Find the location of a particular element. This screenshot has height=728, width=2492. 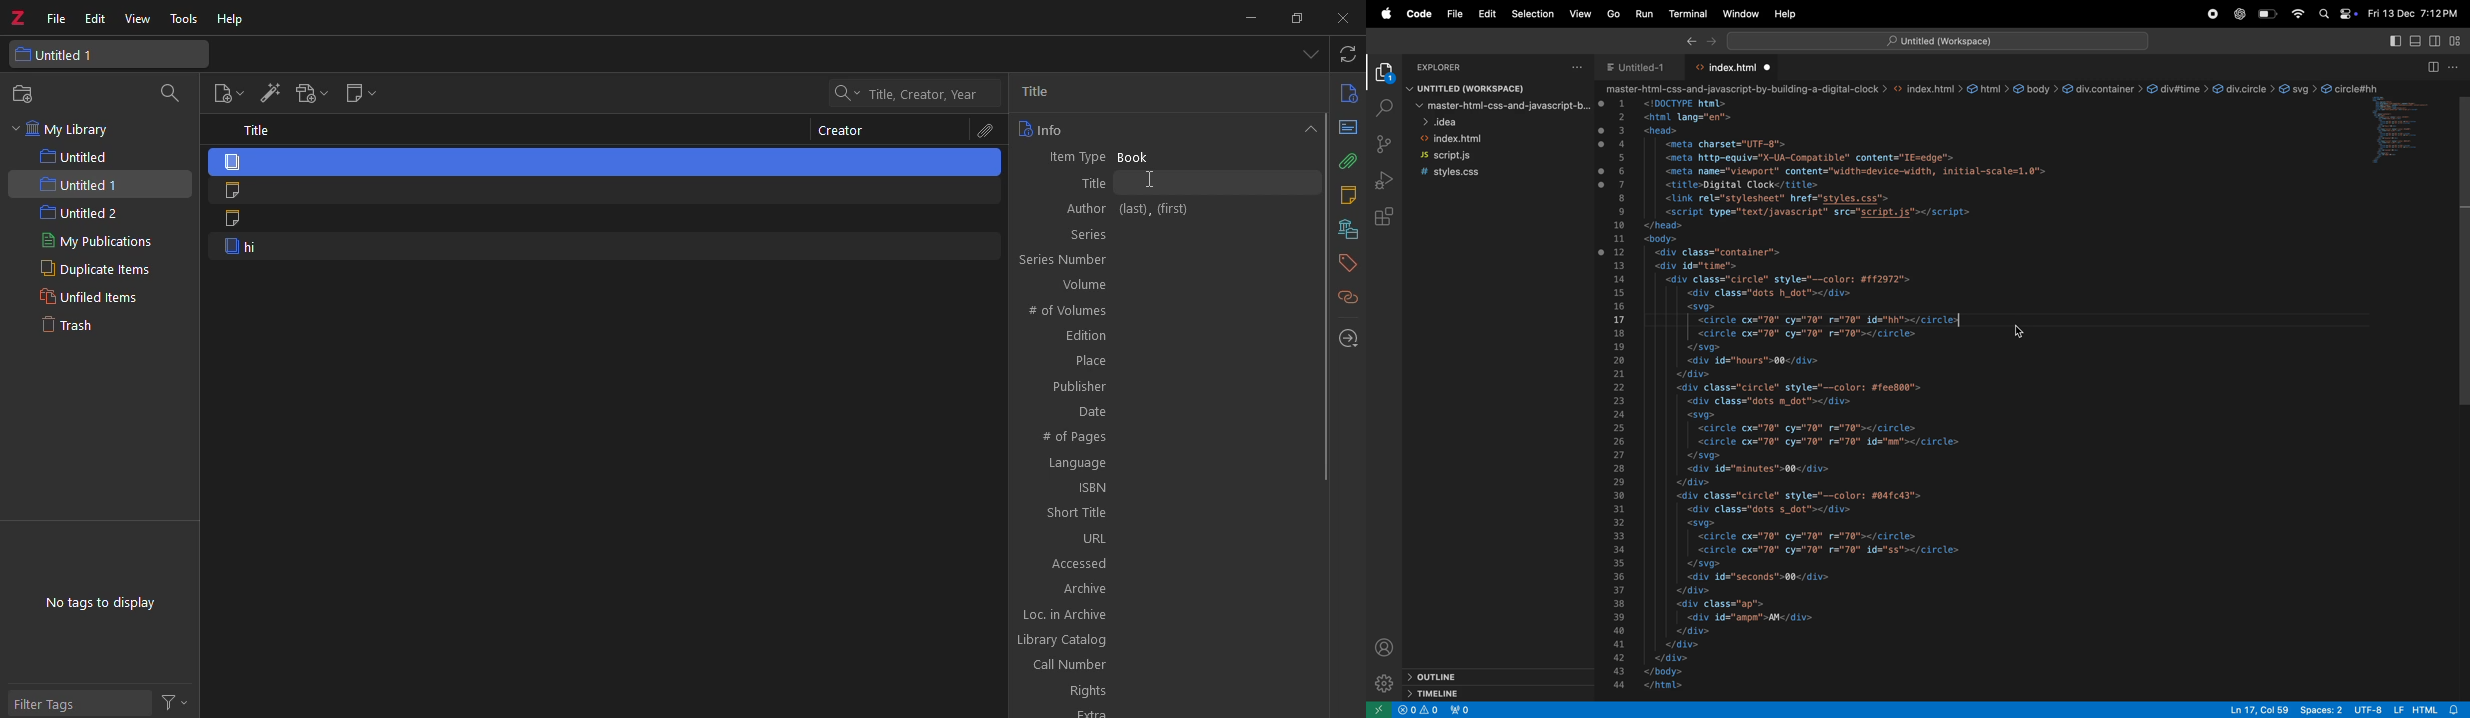

untitled 1 is located at coordinates (99, 184).